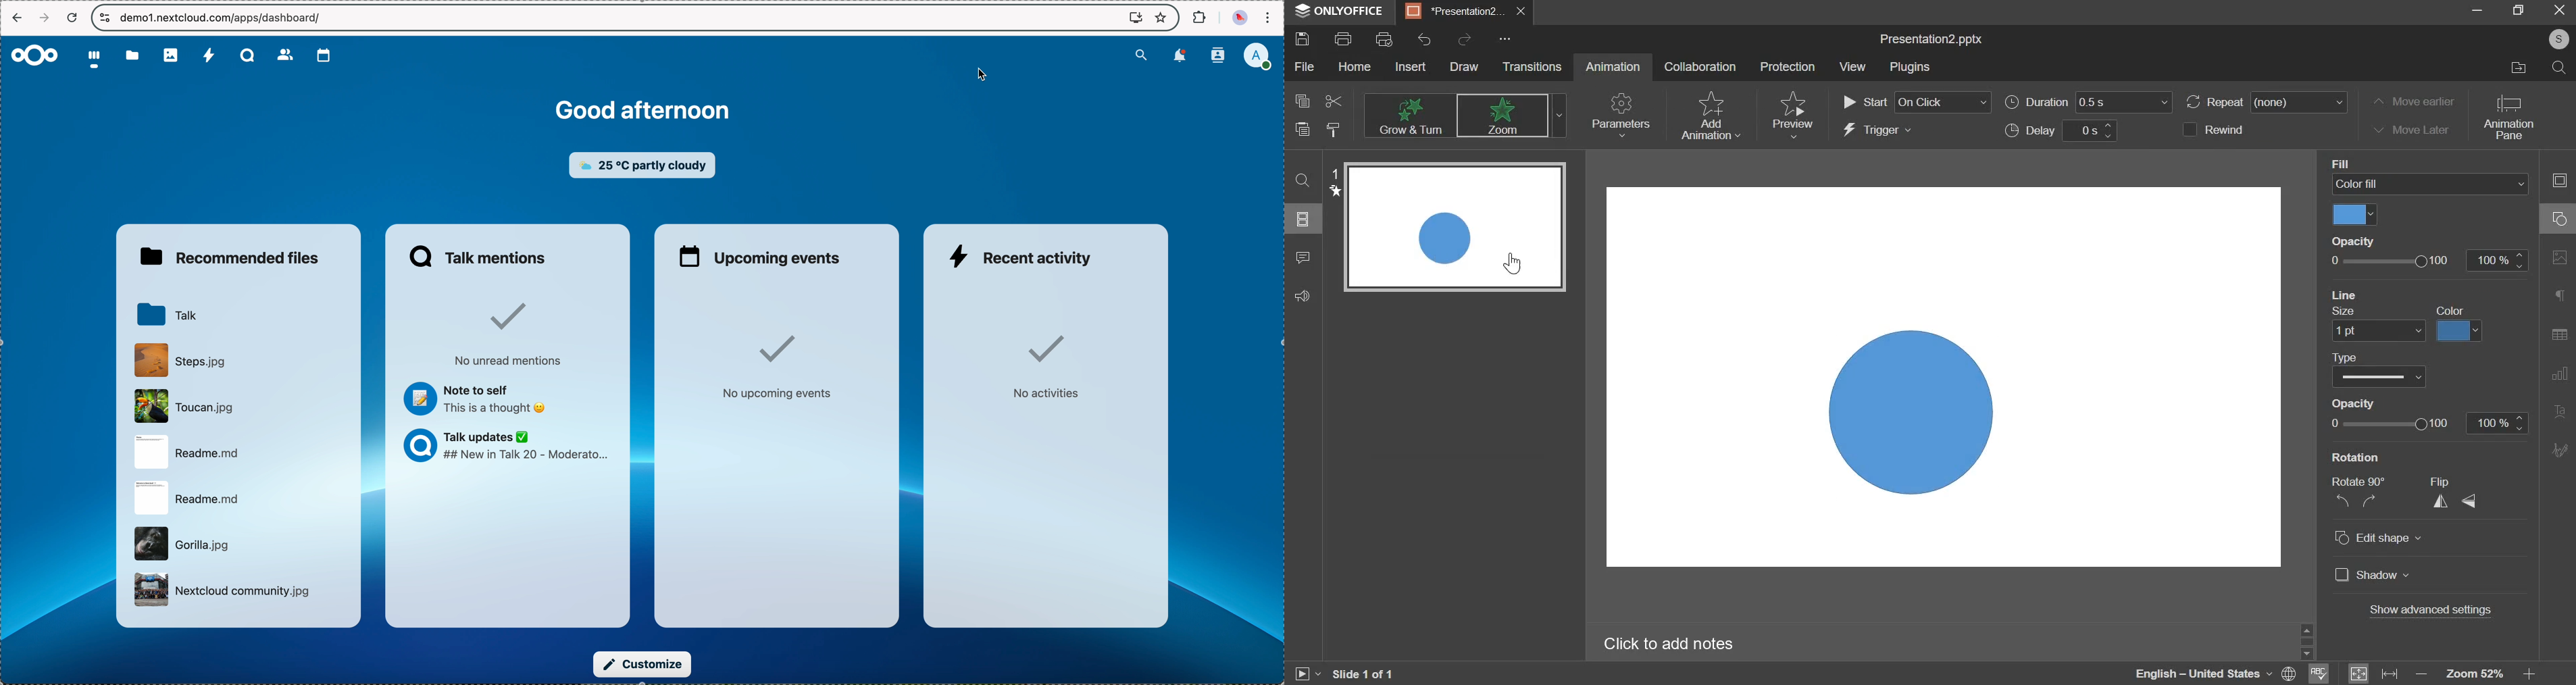 Image resolution: width=2576 pixels, height=700 pixels. What do you see at coordinates (2266, 102) in the screenshot?
I see `repeat` at bounding box center [2266, 102].